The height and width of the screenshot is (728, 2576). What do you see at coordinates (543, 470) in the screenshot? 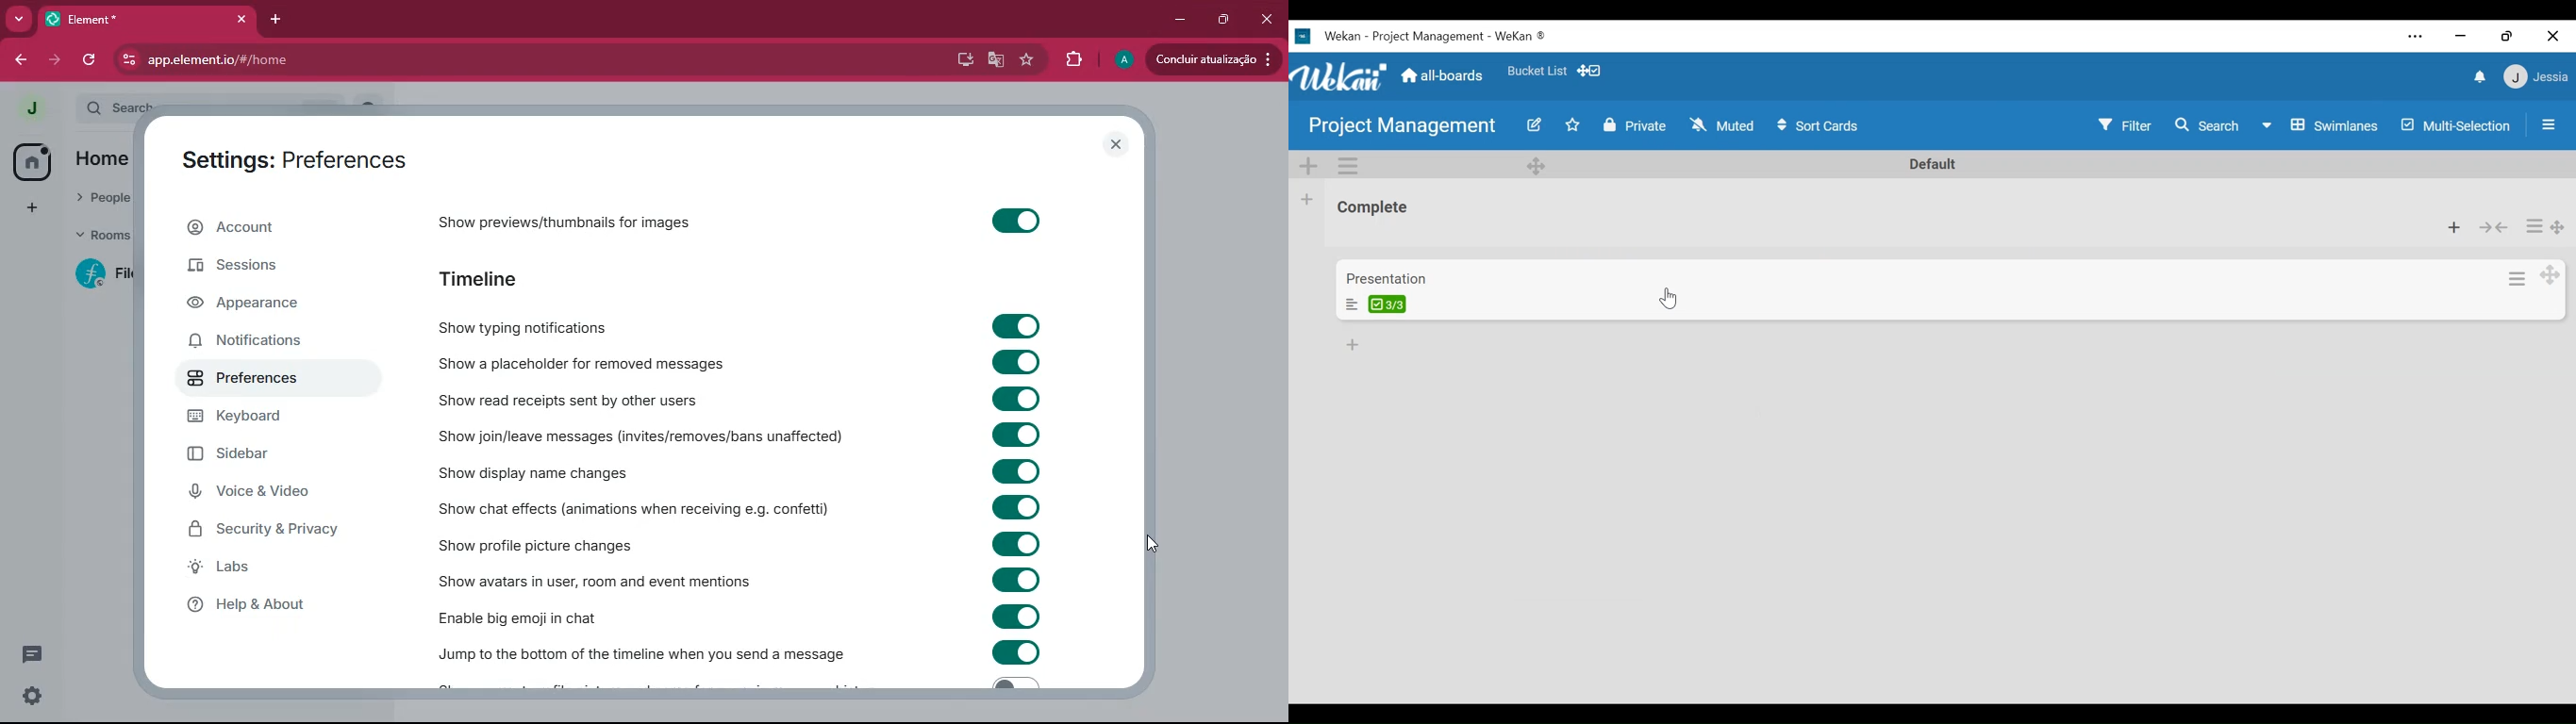
I see `show display name changes` at bounding box center [543, 470].